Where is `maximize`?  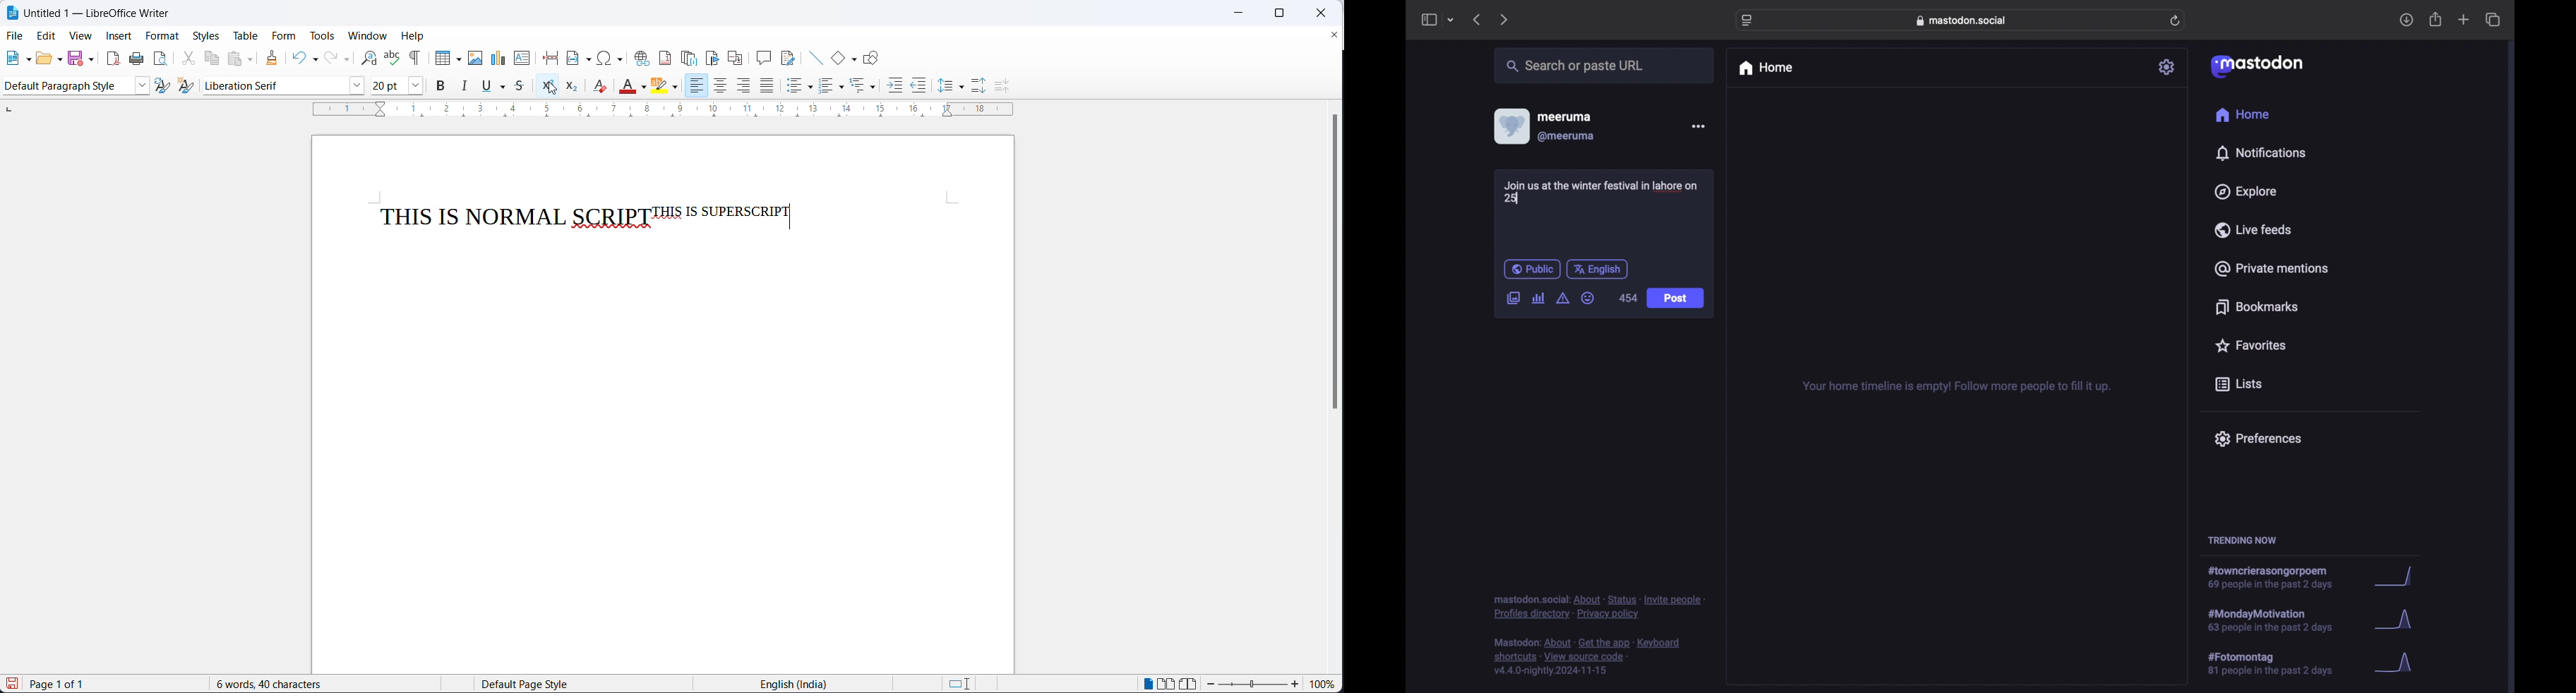
maximize is located at coordinates (1276, 14).